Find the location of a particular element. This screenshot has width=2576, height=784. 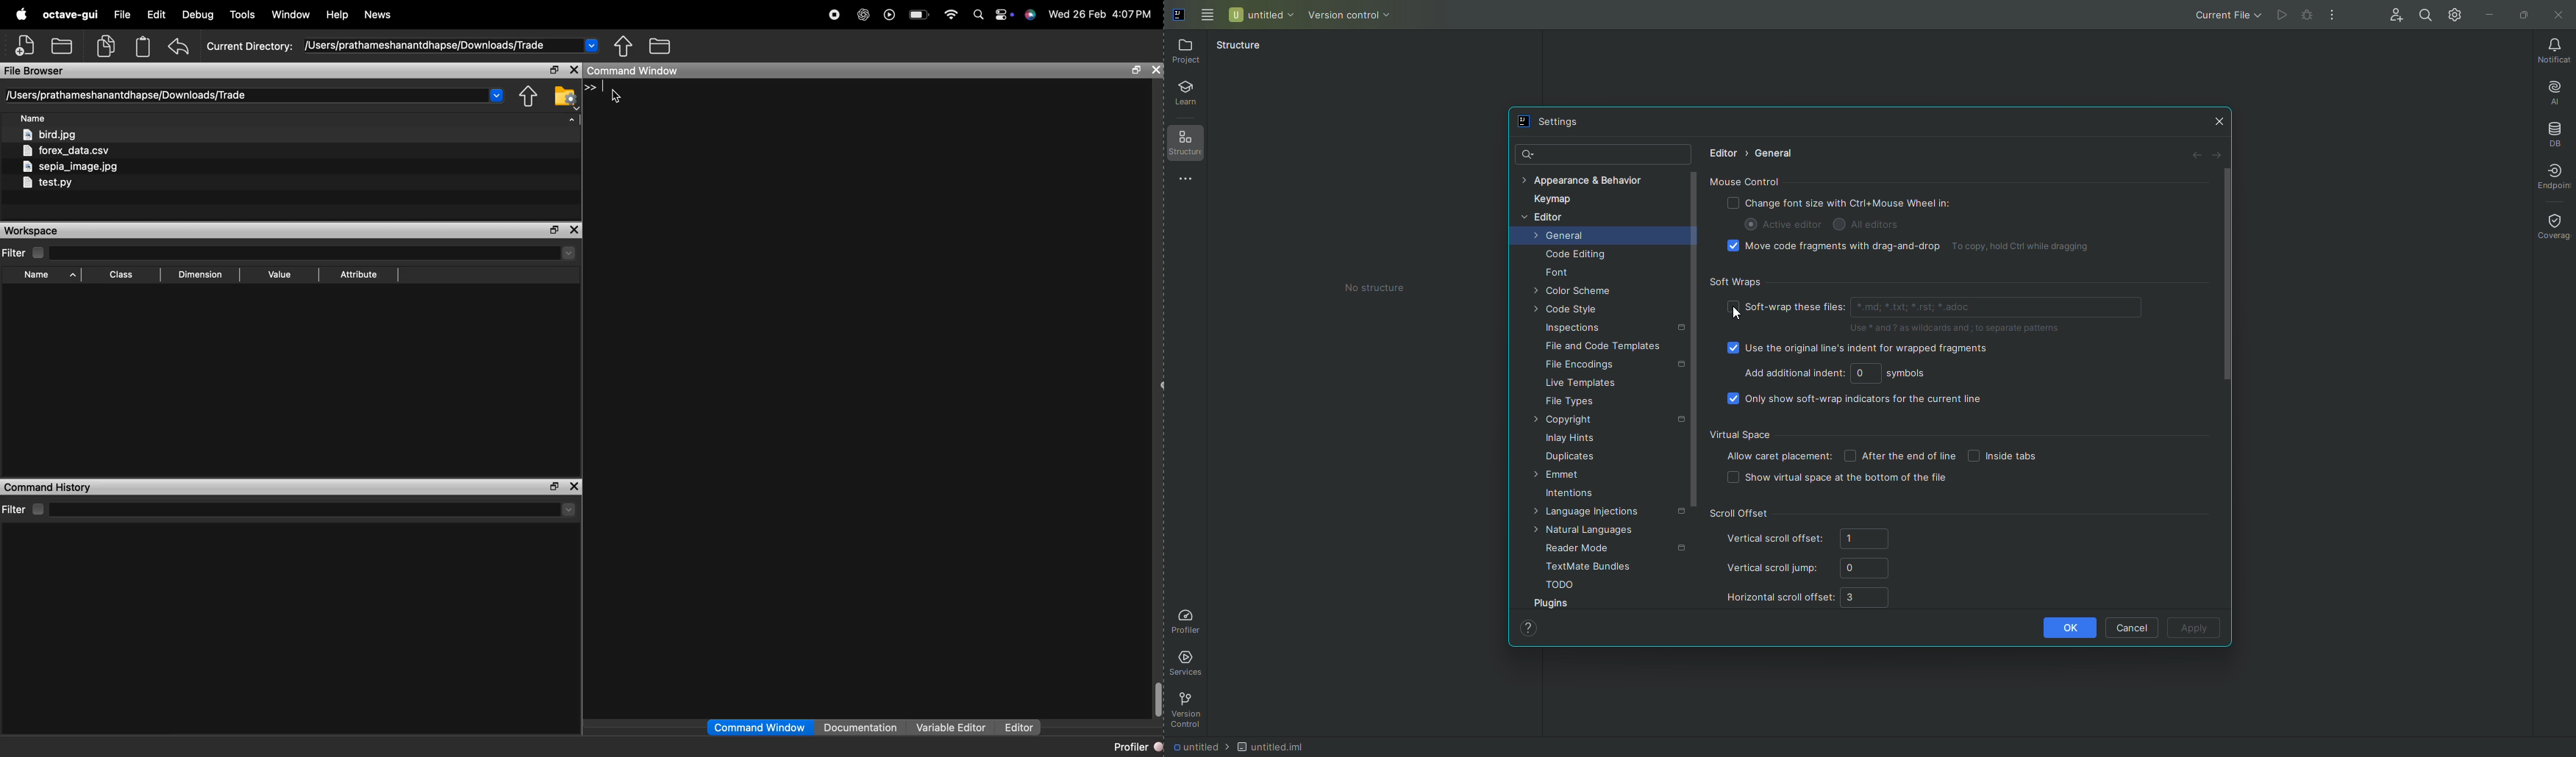

Appearance and Behaviour is located at coordinates (1589, 181).